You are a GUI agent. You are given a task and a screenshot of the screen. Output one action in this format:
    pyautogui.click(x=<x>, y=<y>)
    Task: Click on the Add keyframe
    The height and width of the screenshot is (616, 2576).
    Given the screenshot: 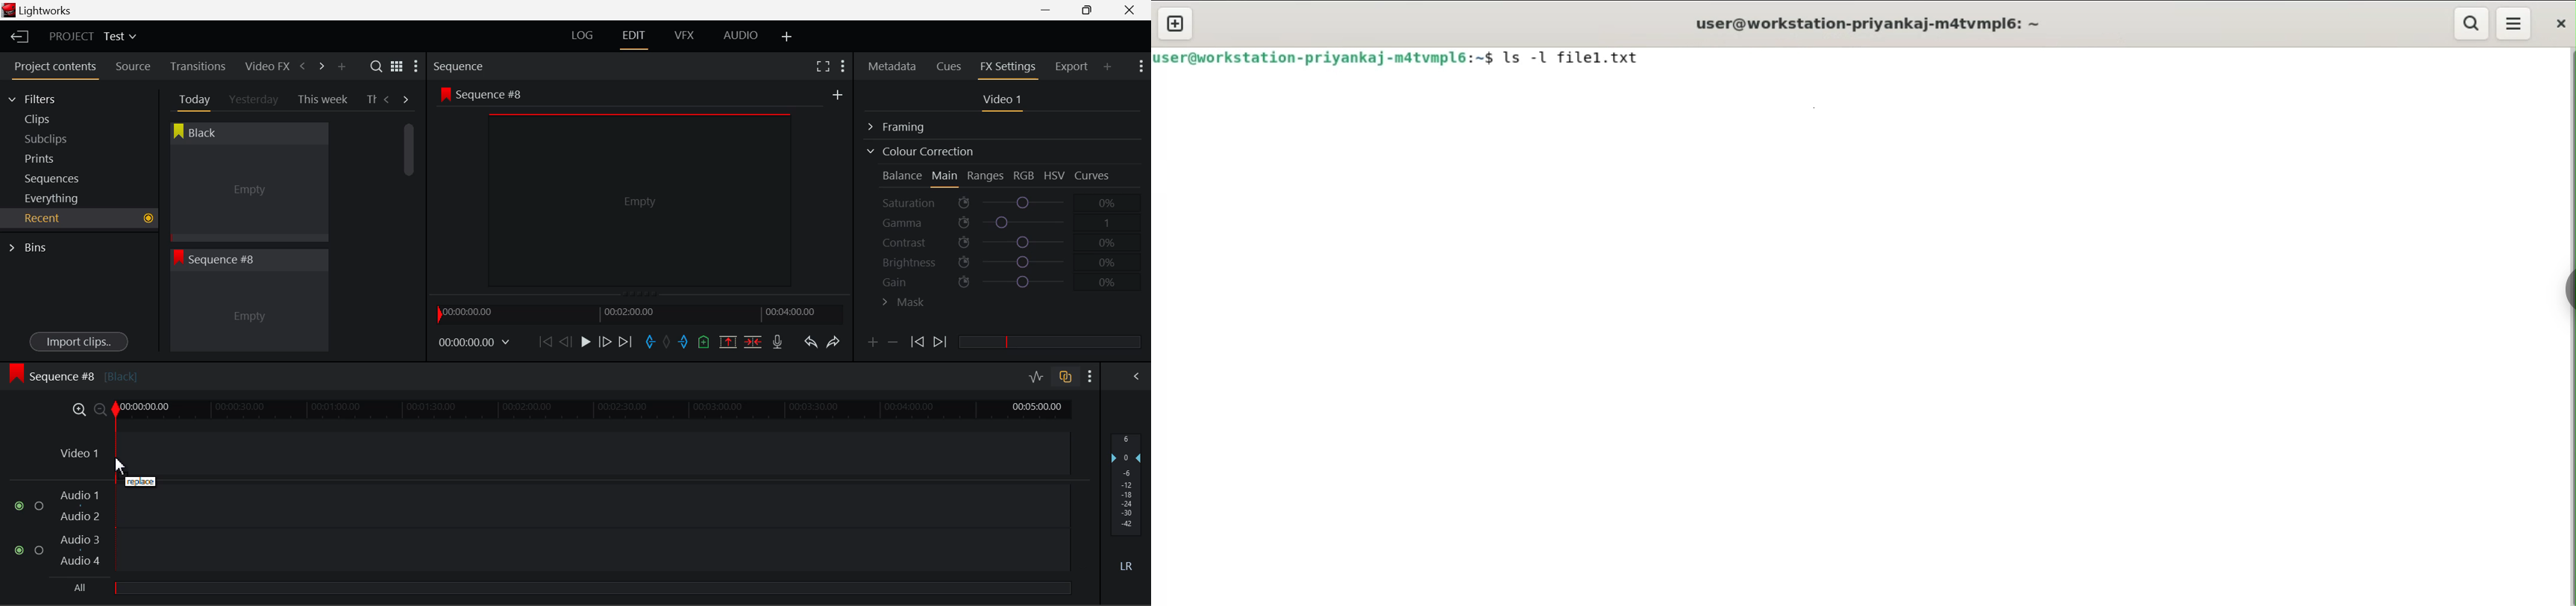 What is the action you would take?
    pyautogui.click(x=871, y=344)
    